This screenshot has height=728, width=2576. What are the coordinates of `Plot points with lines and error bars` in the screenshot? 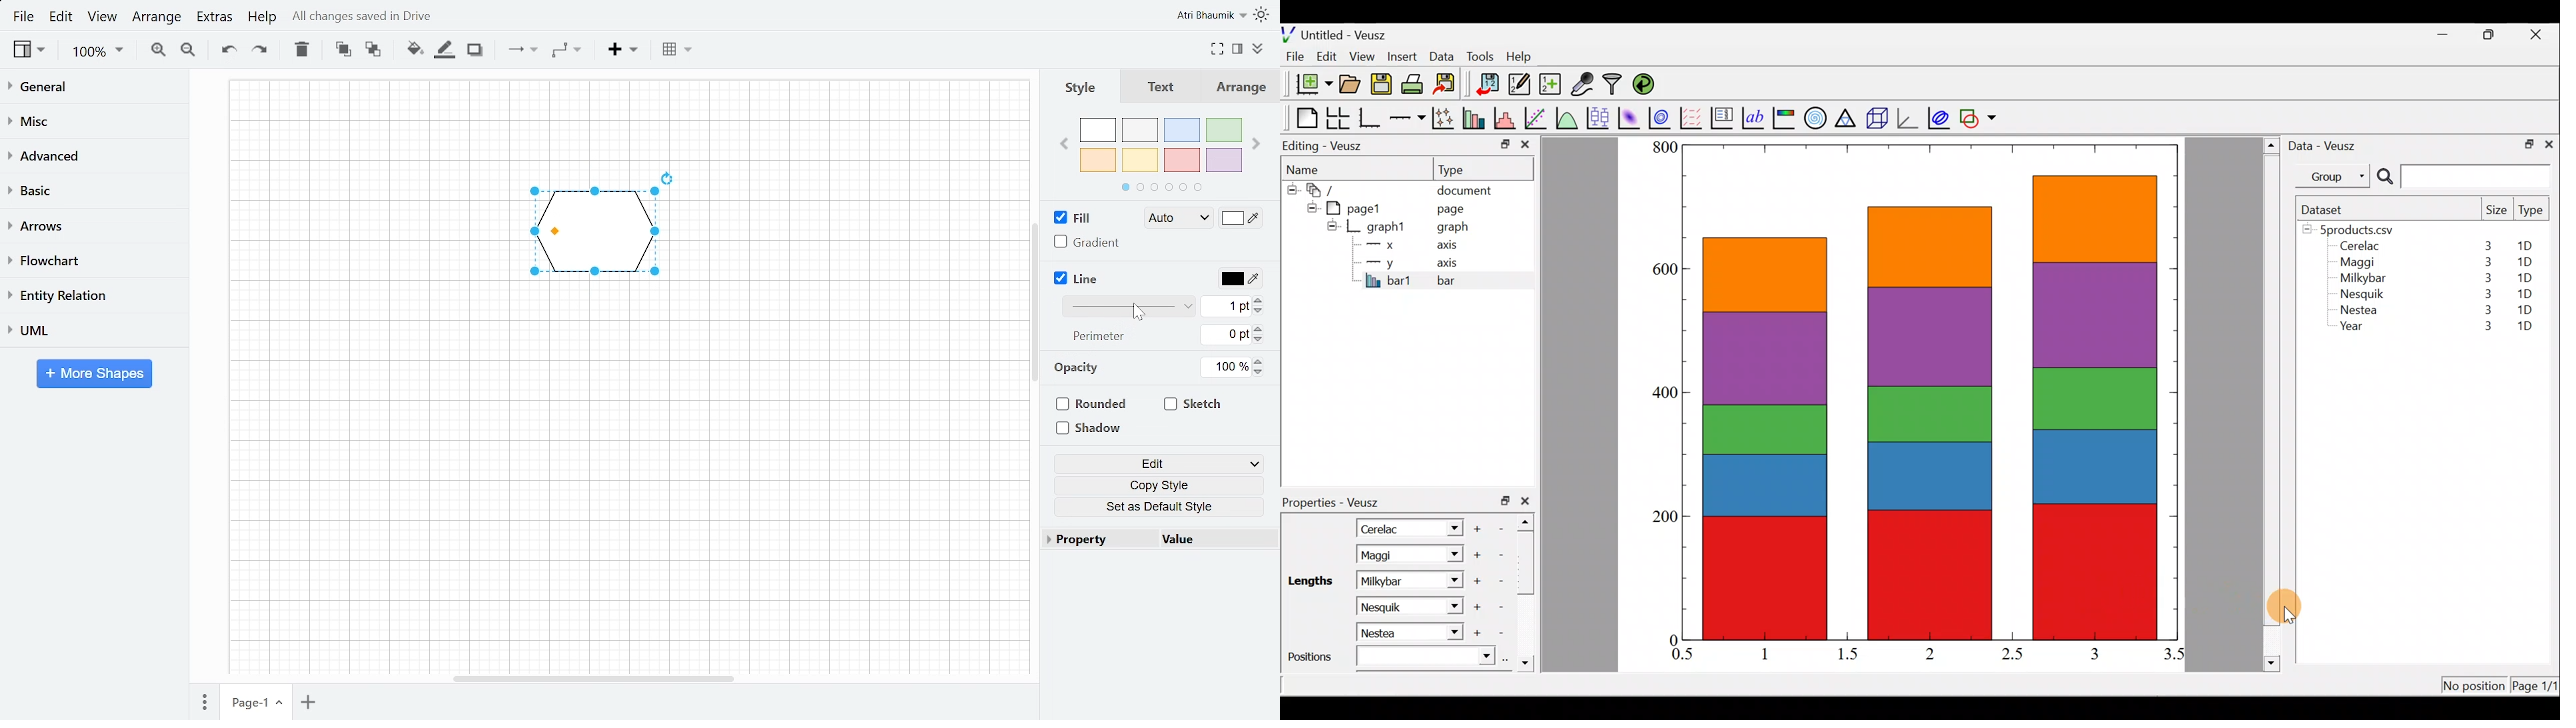 It's located at (1445, 119).